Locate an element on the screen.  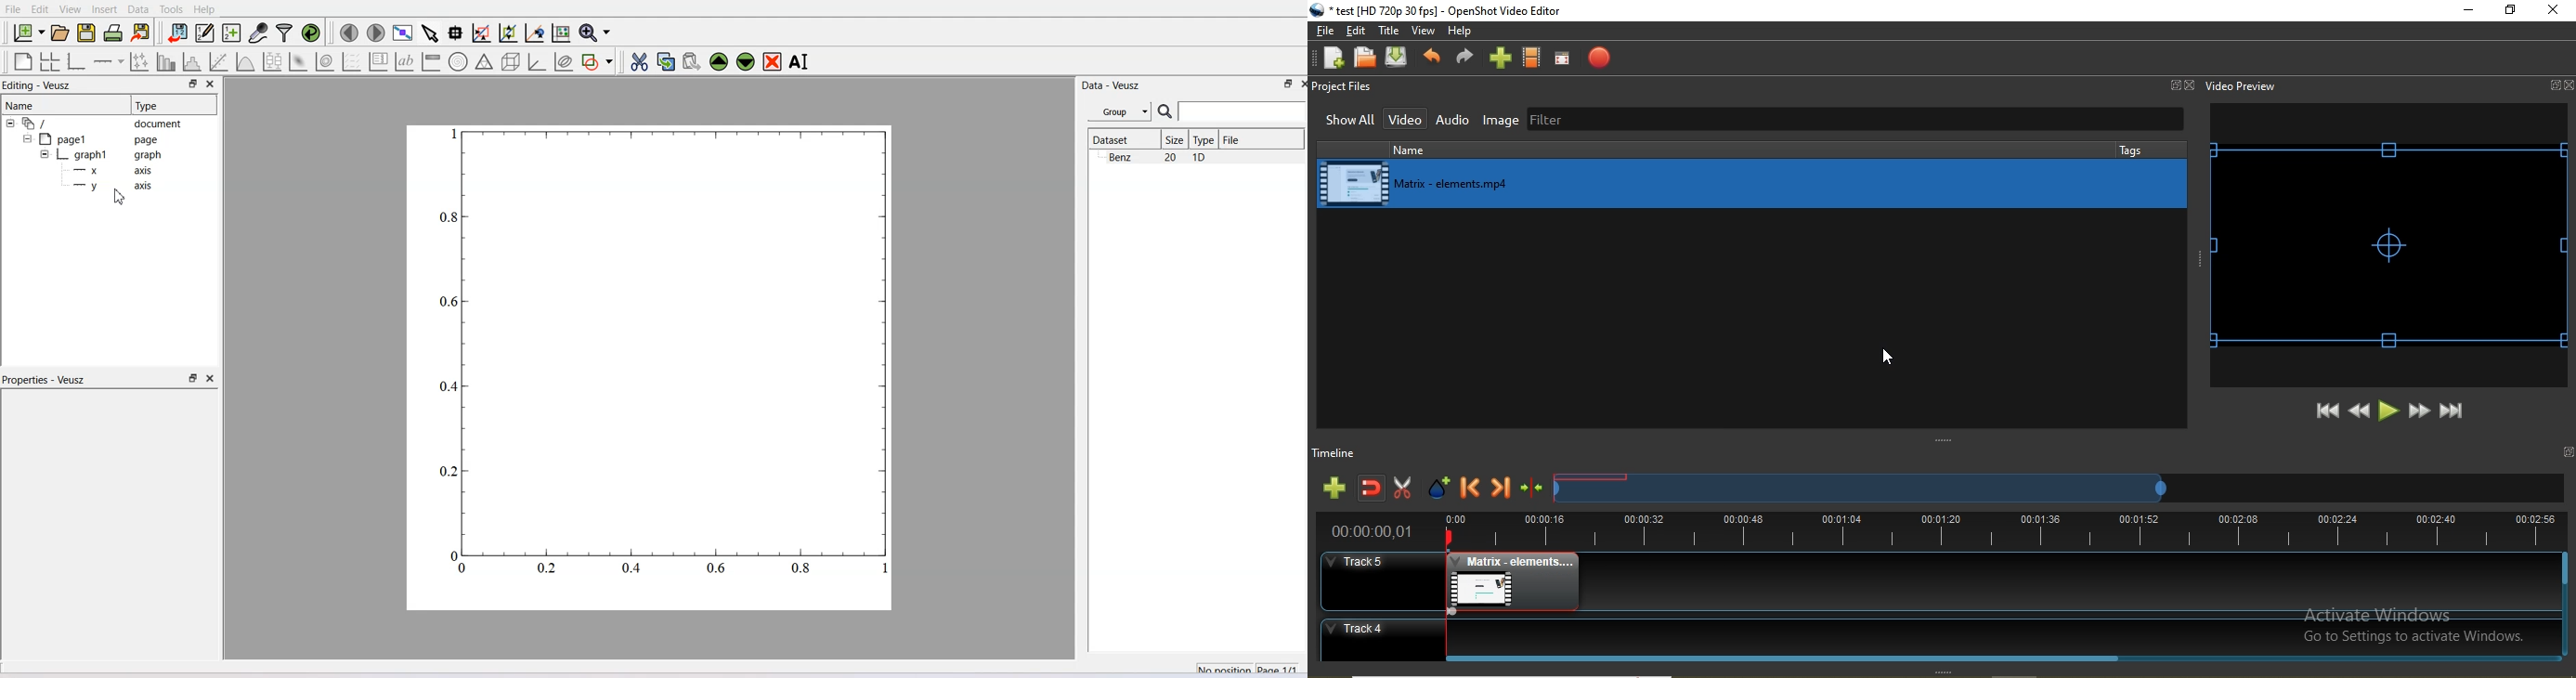
File is located at coordinates (1323, 32).